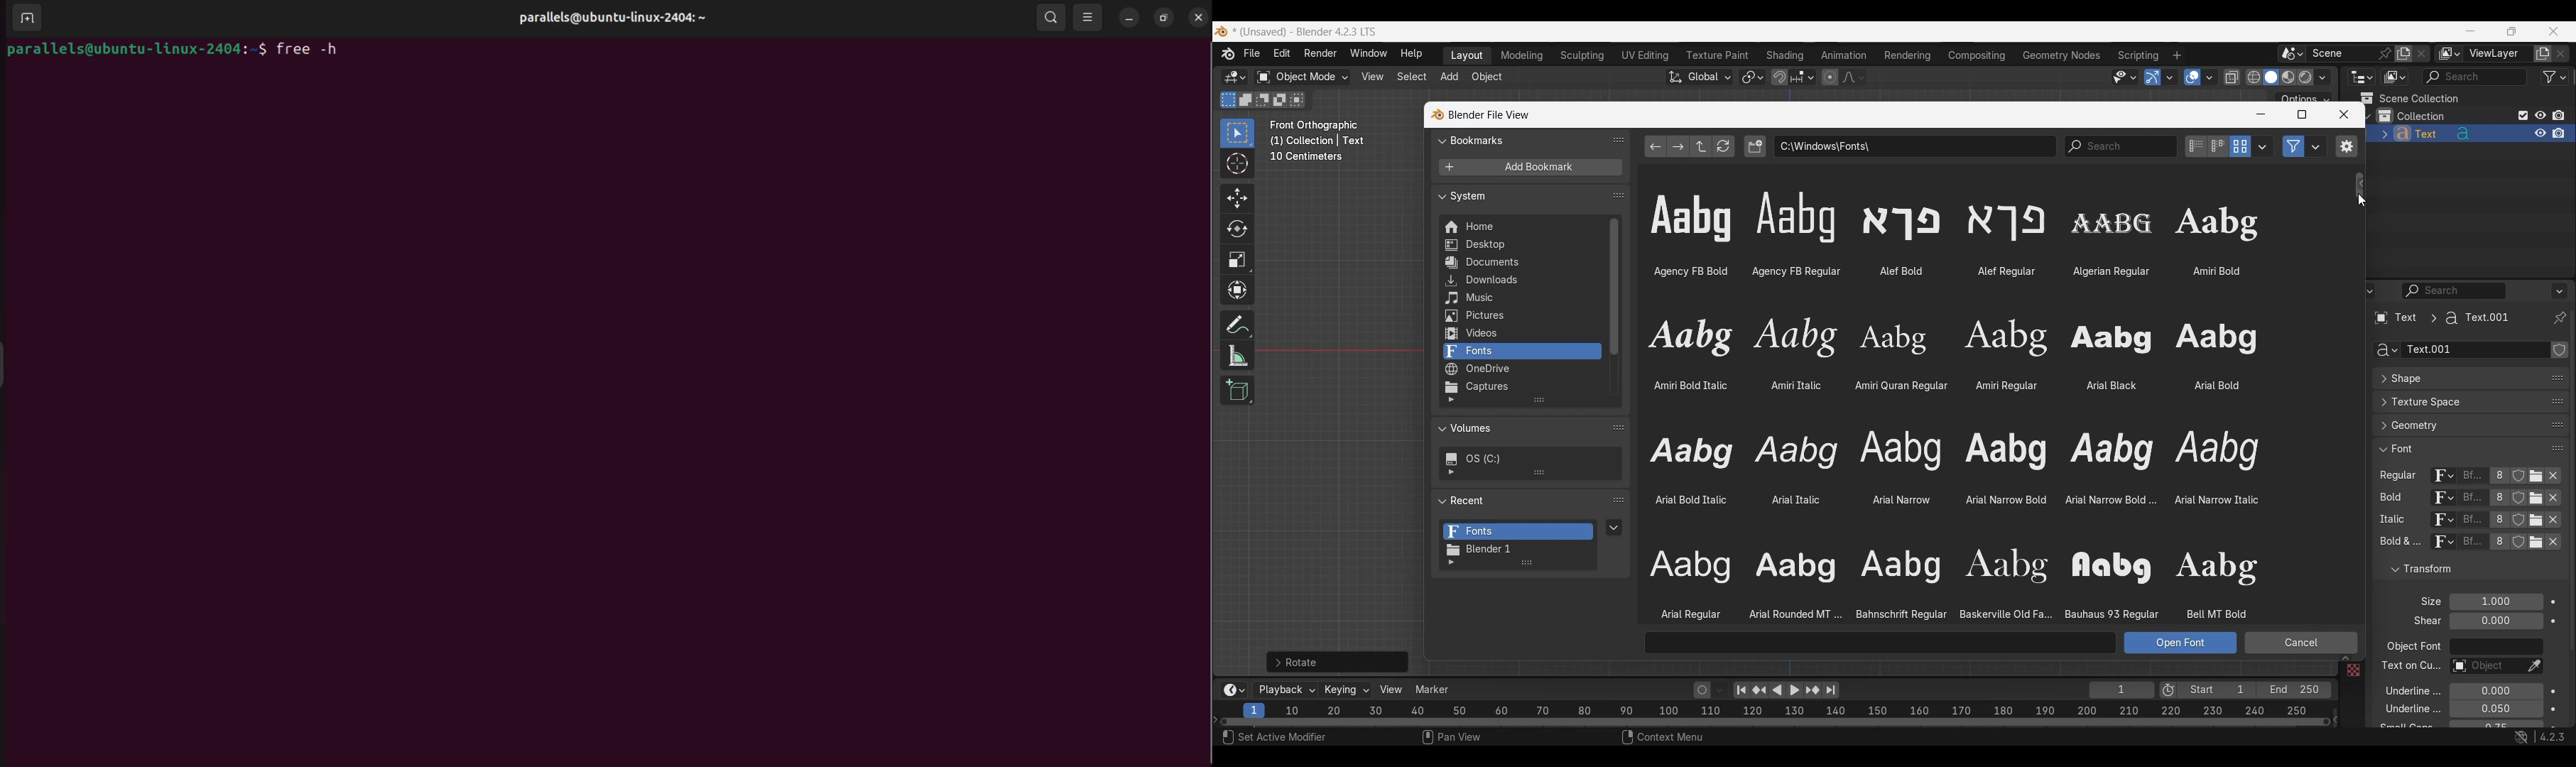 The width and height of the screenshot is (2576, 784). What do you see at coordinates (2518, 479) in the screenshot?
I see `Fake user for respe` at bounding box center [2518, 479].